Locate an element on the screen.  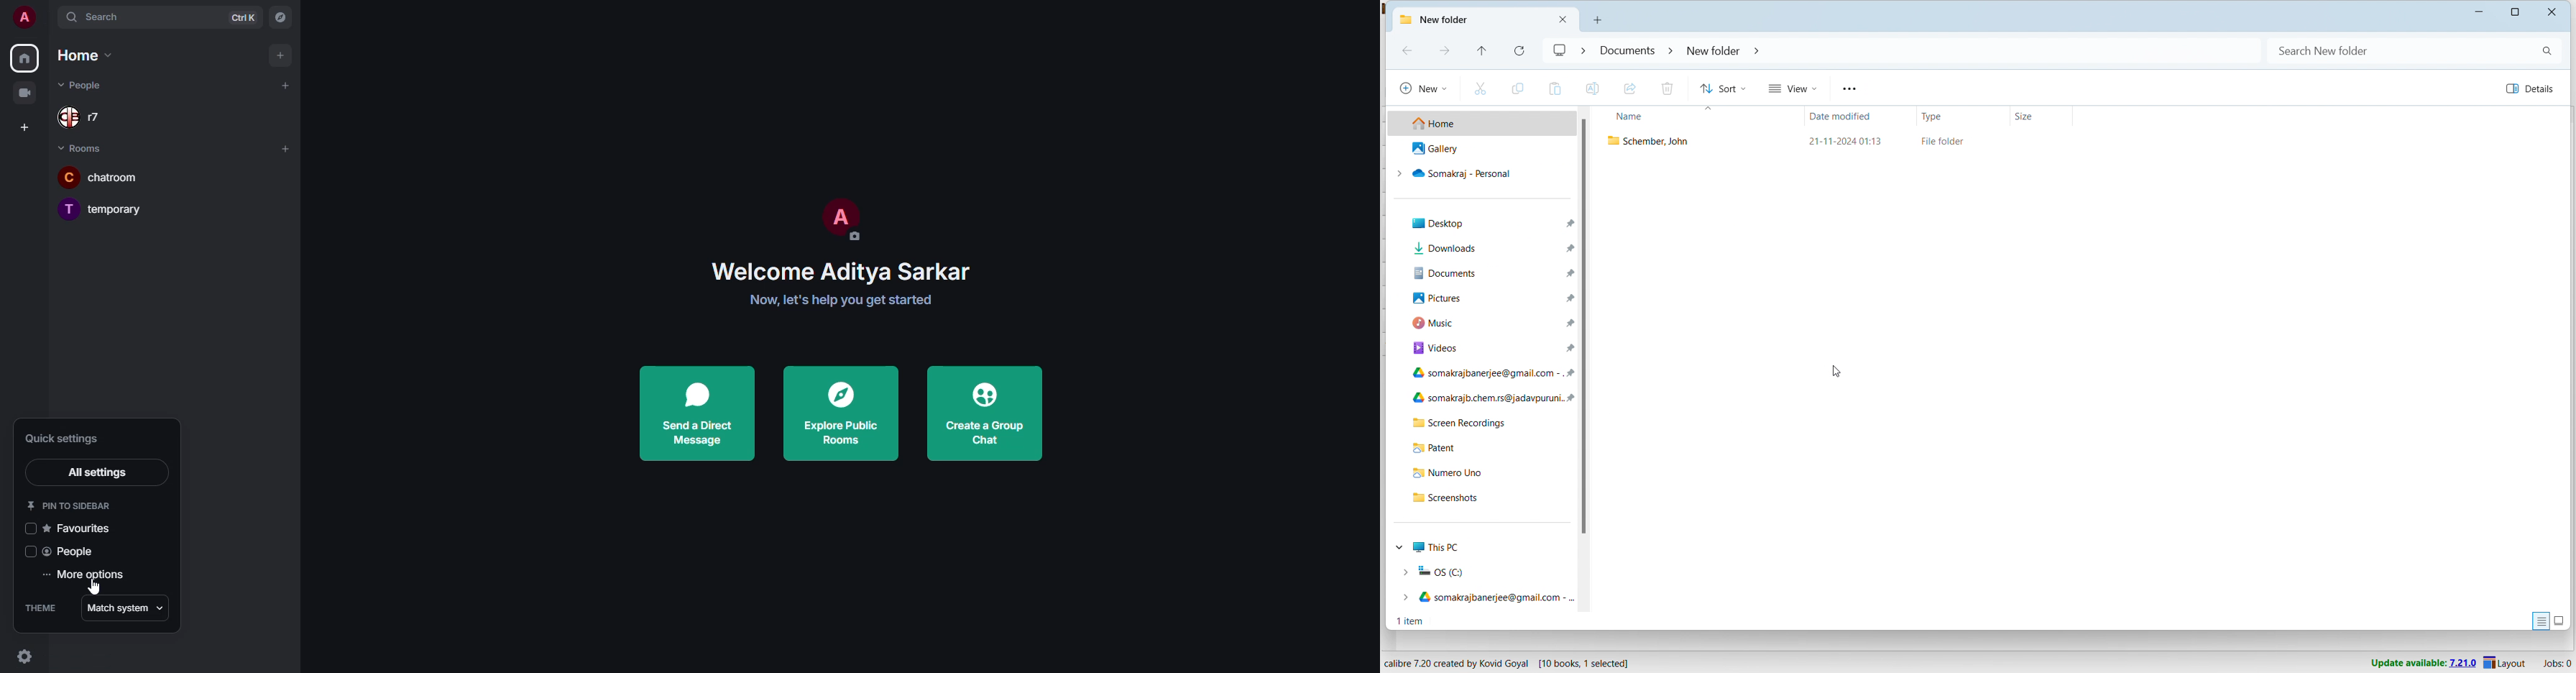
new is located at coordinates (1424, 87).